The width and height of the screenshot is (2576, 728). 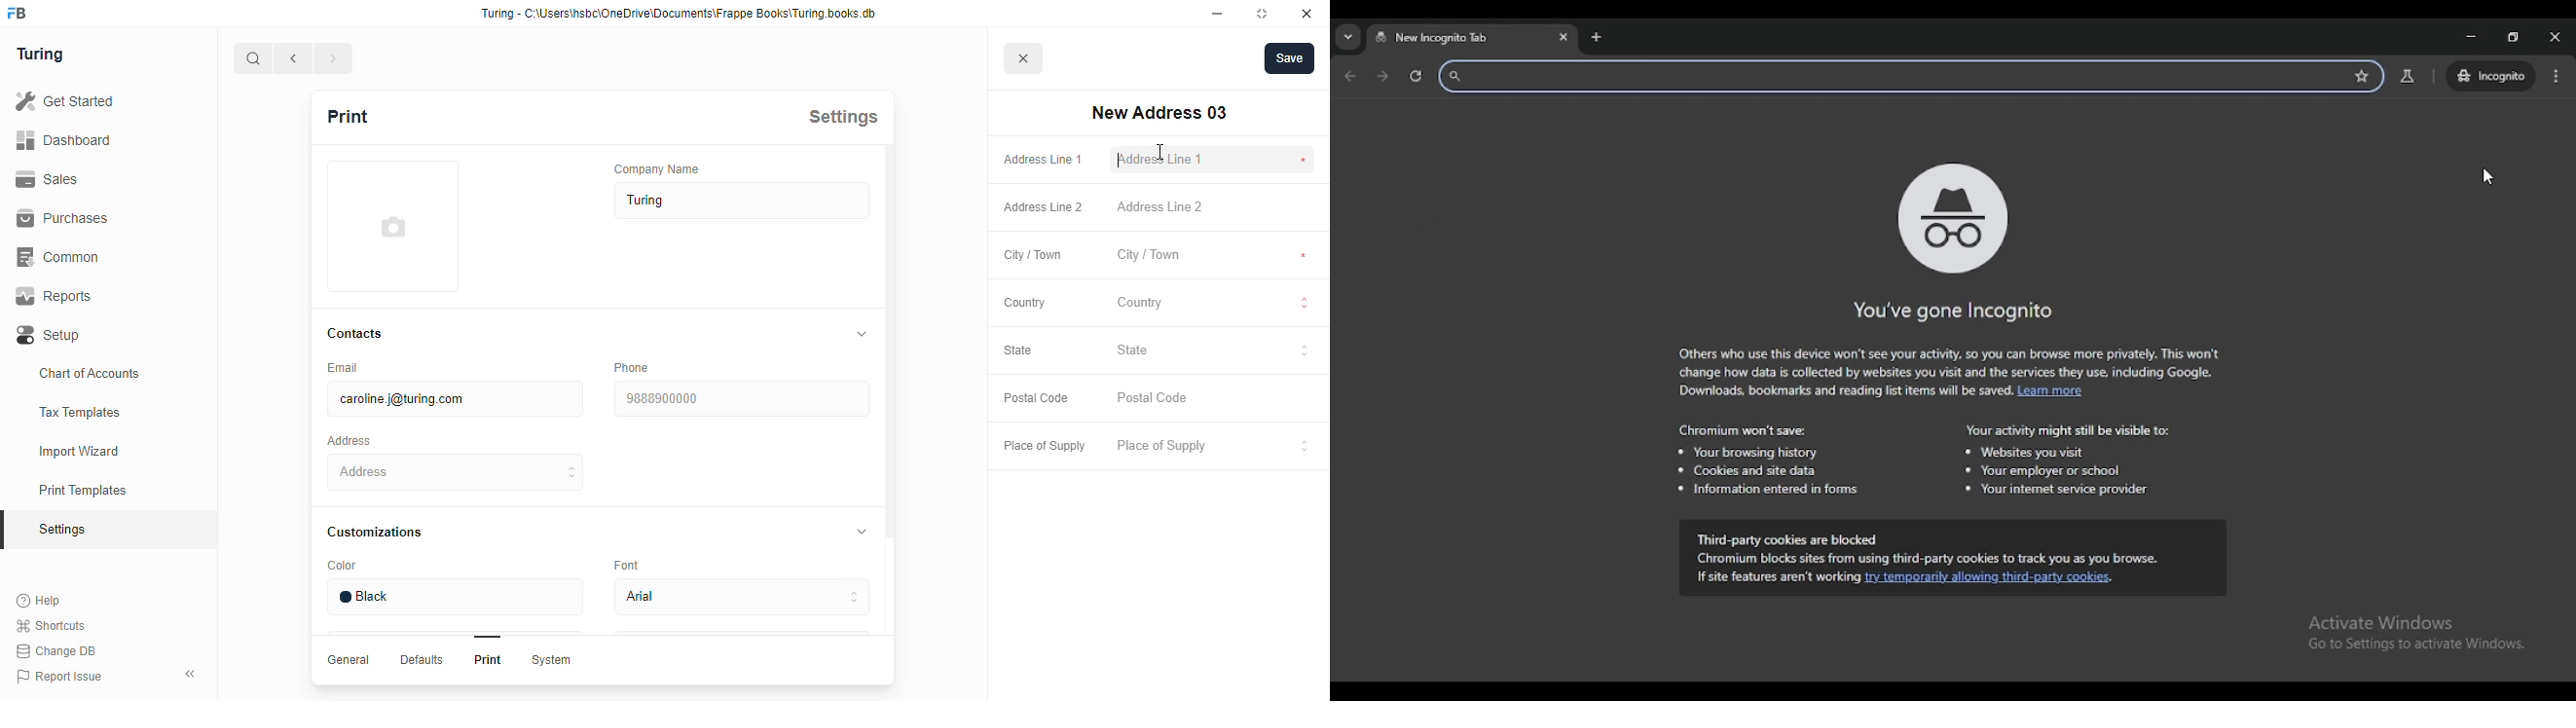 I want to click on compulsory to fill *, so click(x=1304, y=160).